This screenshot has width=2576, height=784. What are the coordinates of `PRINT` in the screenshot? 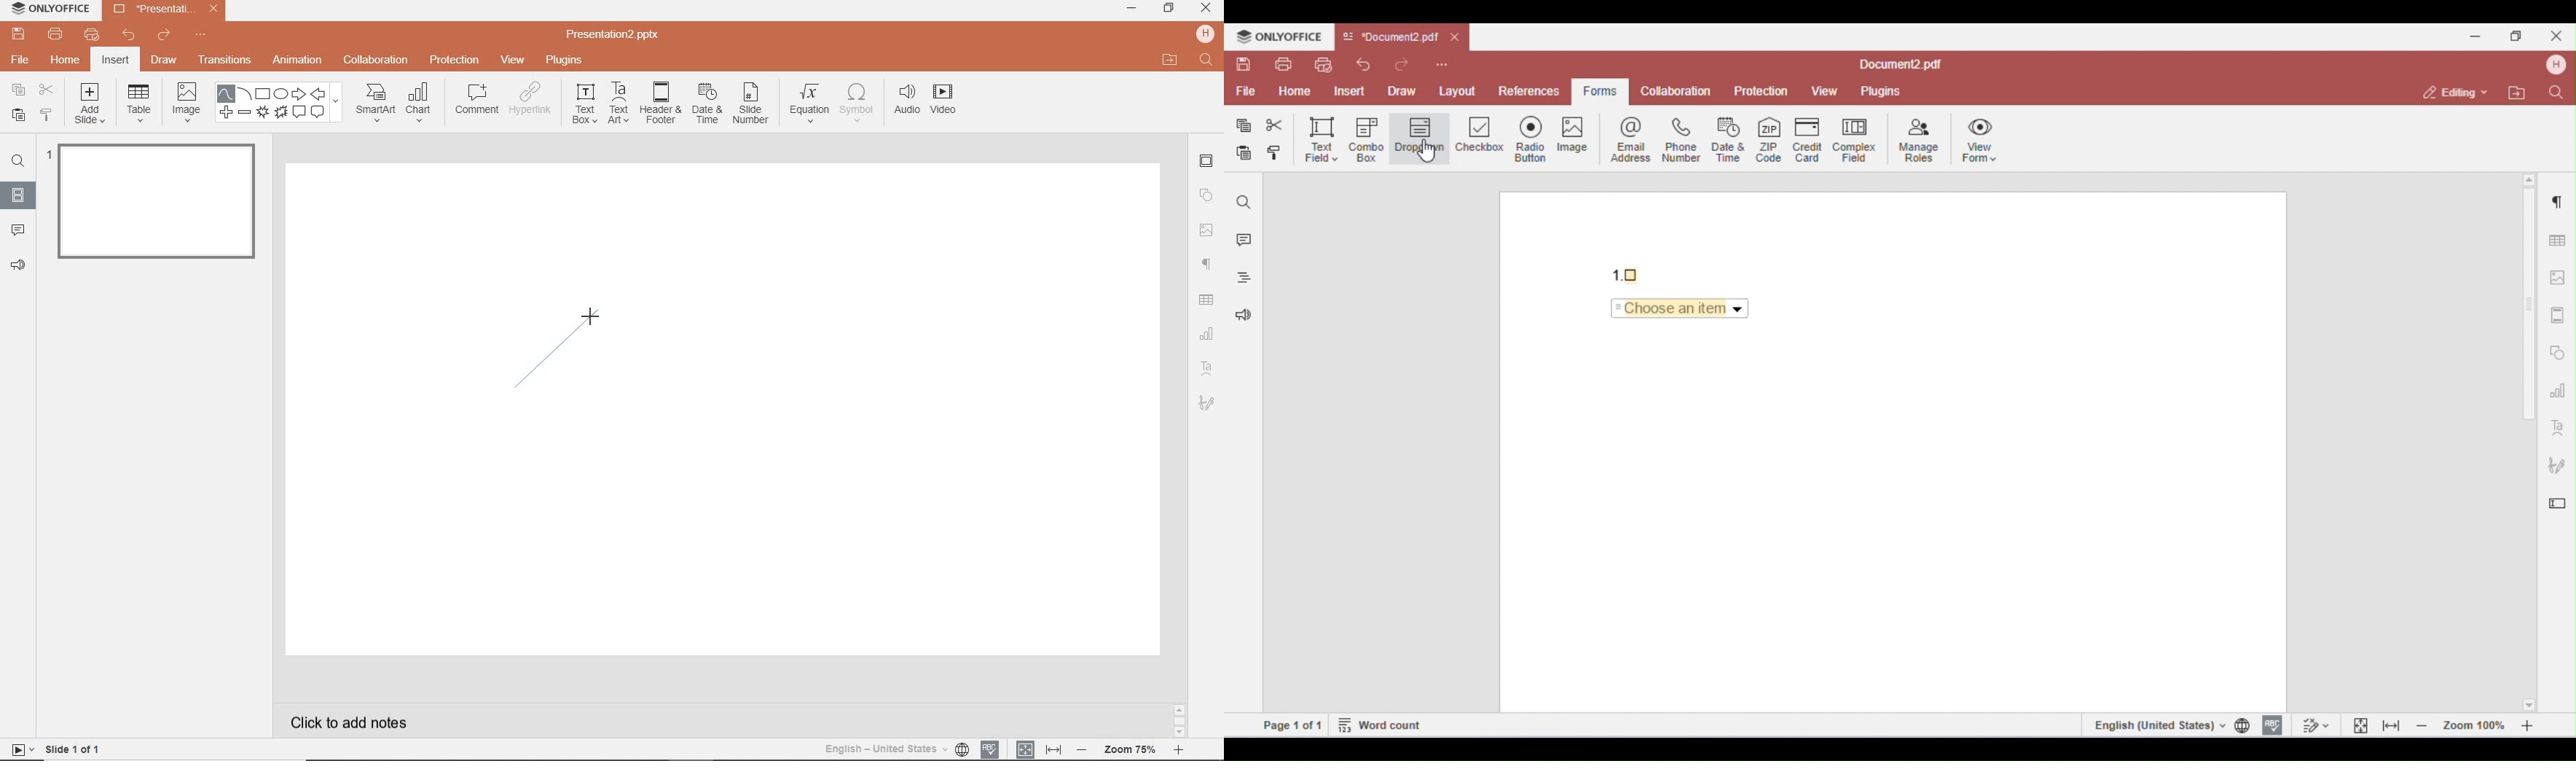 It's located at (55, 34).